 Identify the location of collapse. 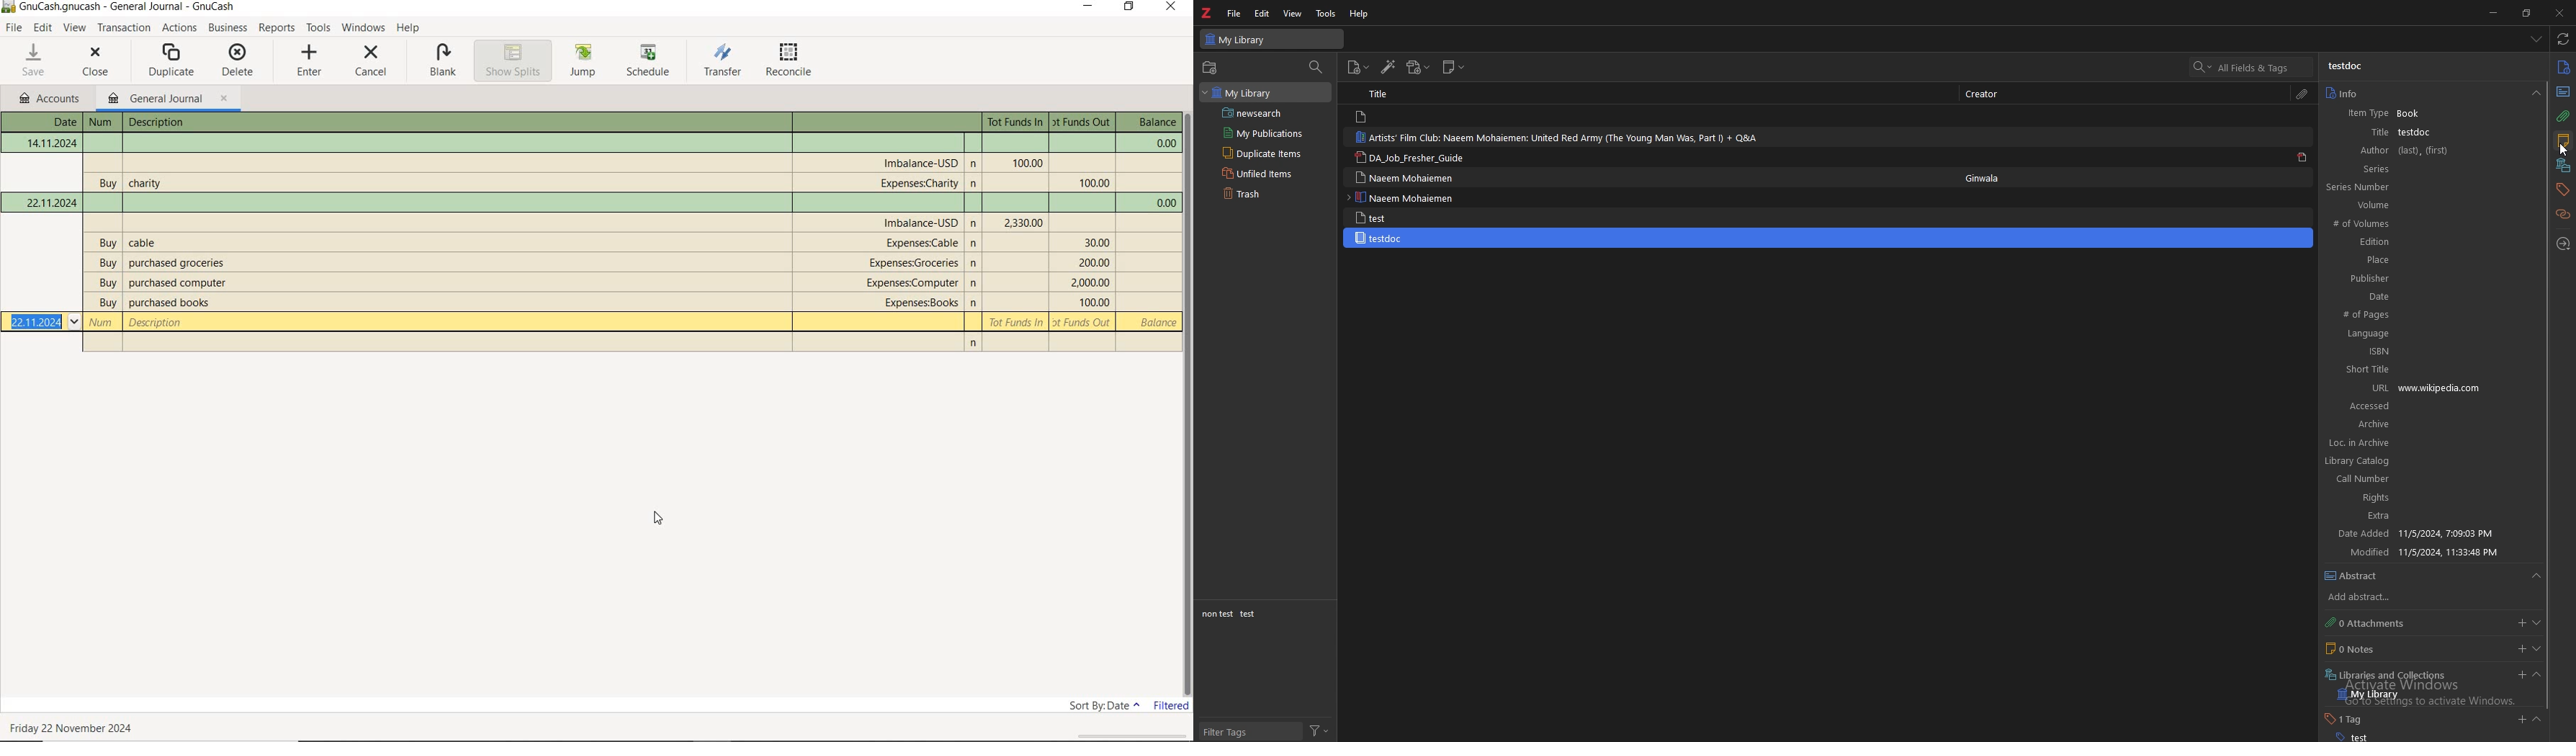
(2535, 576).